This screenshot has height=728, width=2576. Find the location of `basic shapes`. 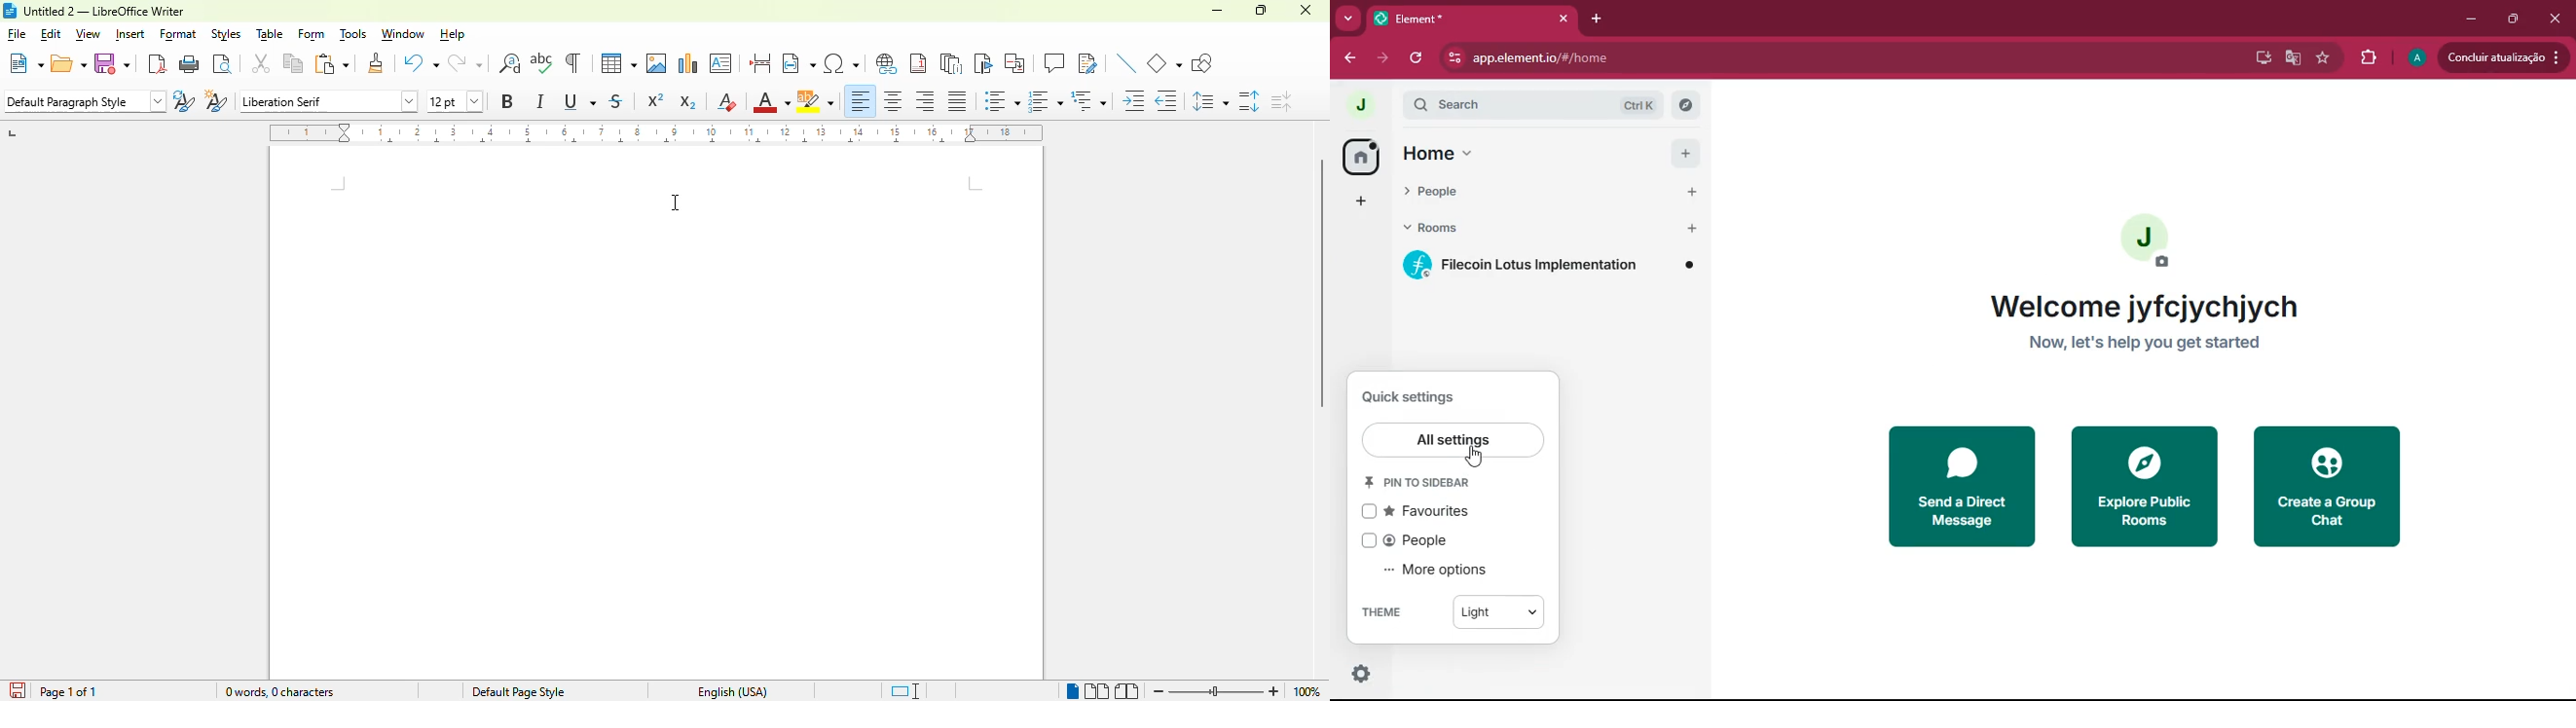

basic shapes is located at coordinates (1165, 64).